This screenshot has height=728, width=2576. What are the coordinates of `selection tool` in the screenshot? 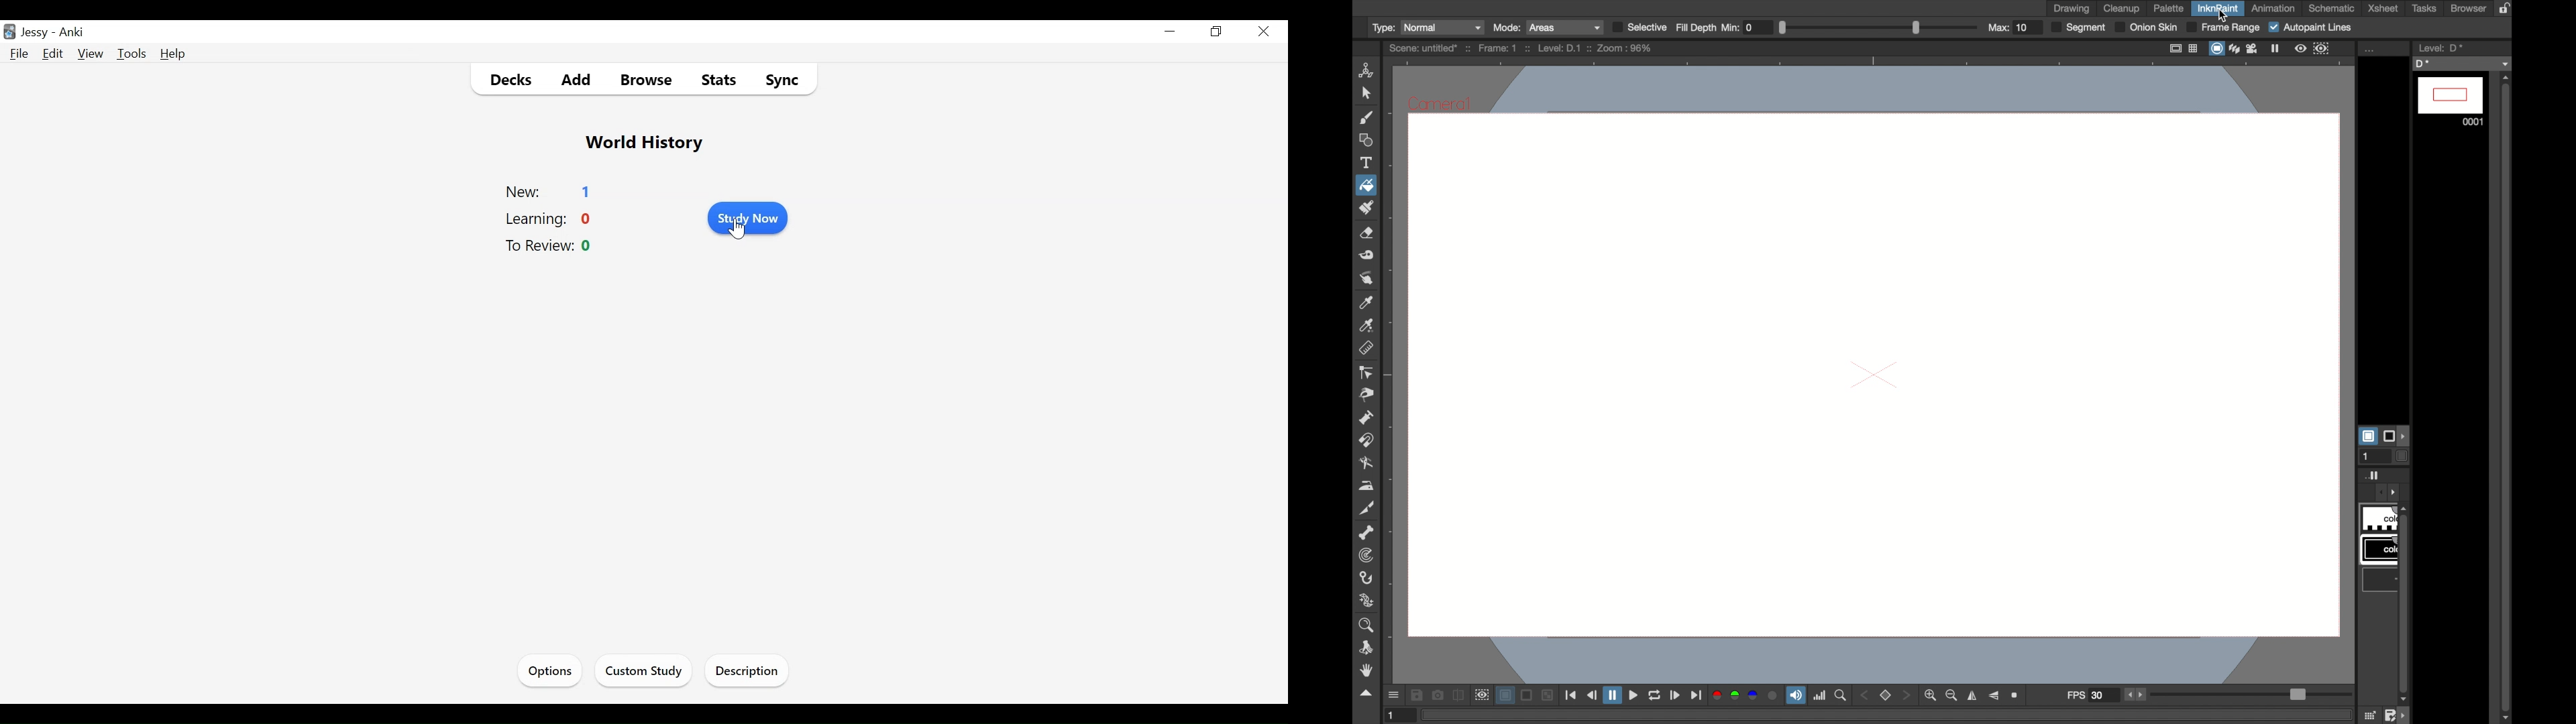 It's located at (1365, 94).